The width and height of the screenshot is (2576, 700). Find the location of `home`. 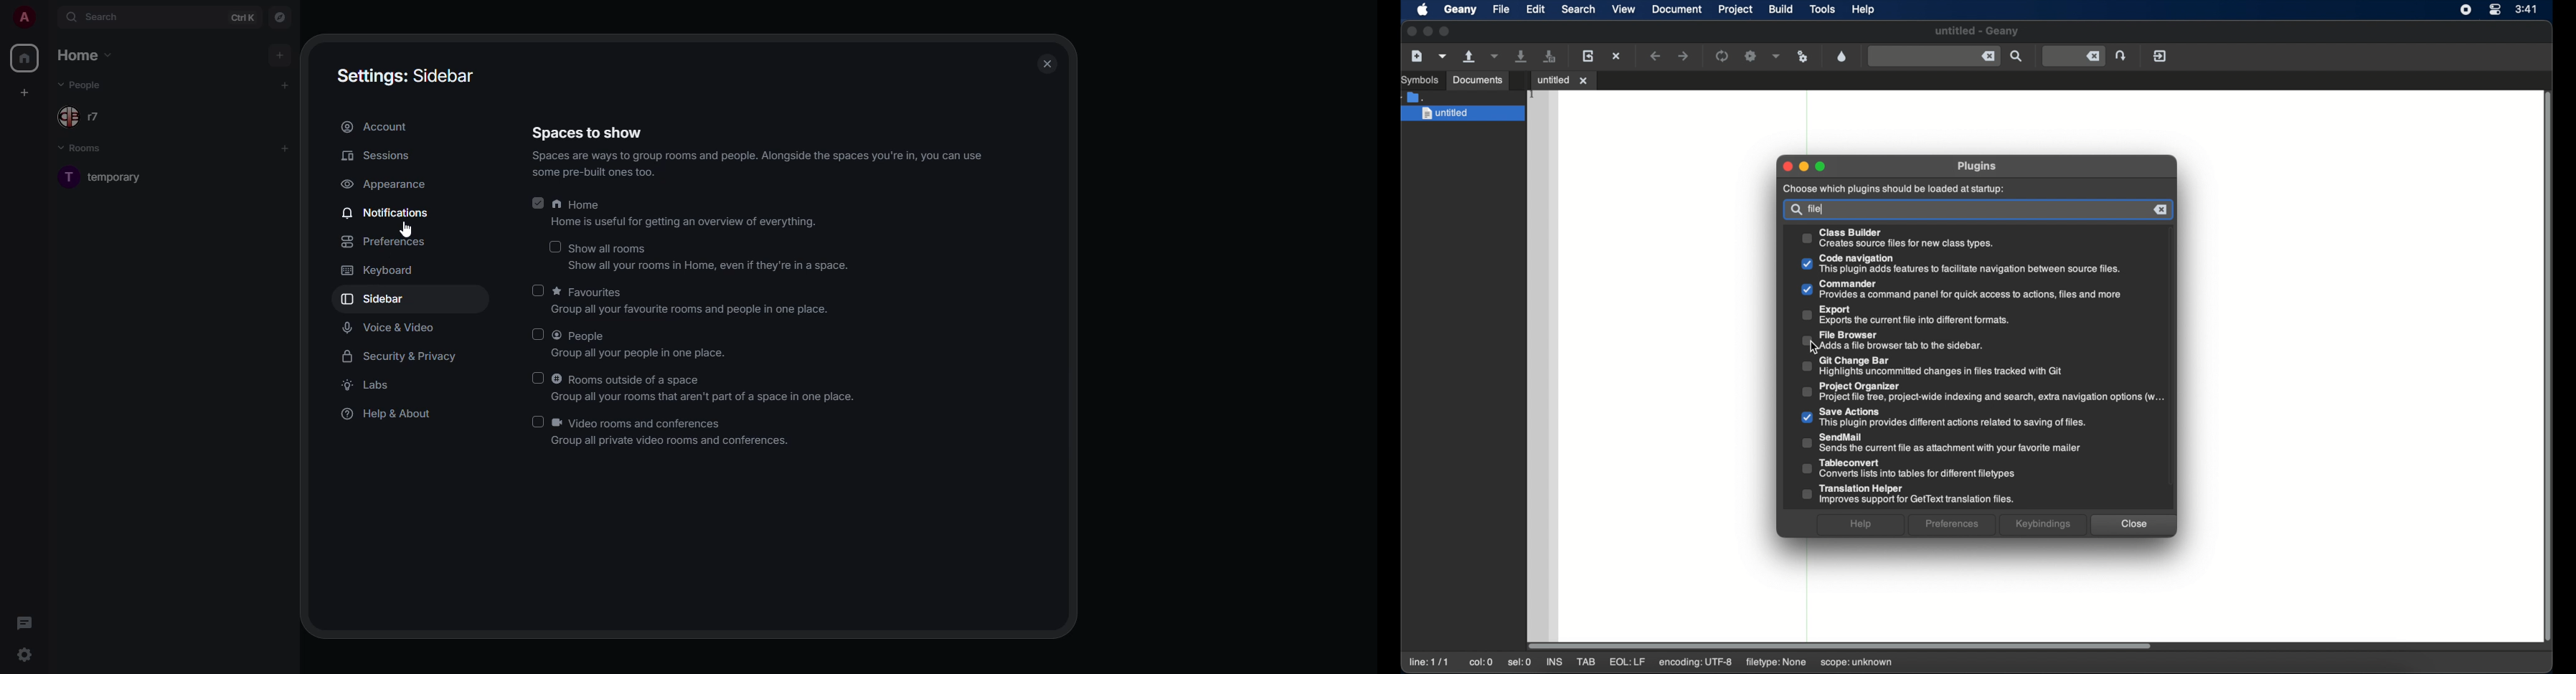

home is located at coordinates (27, 59).